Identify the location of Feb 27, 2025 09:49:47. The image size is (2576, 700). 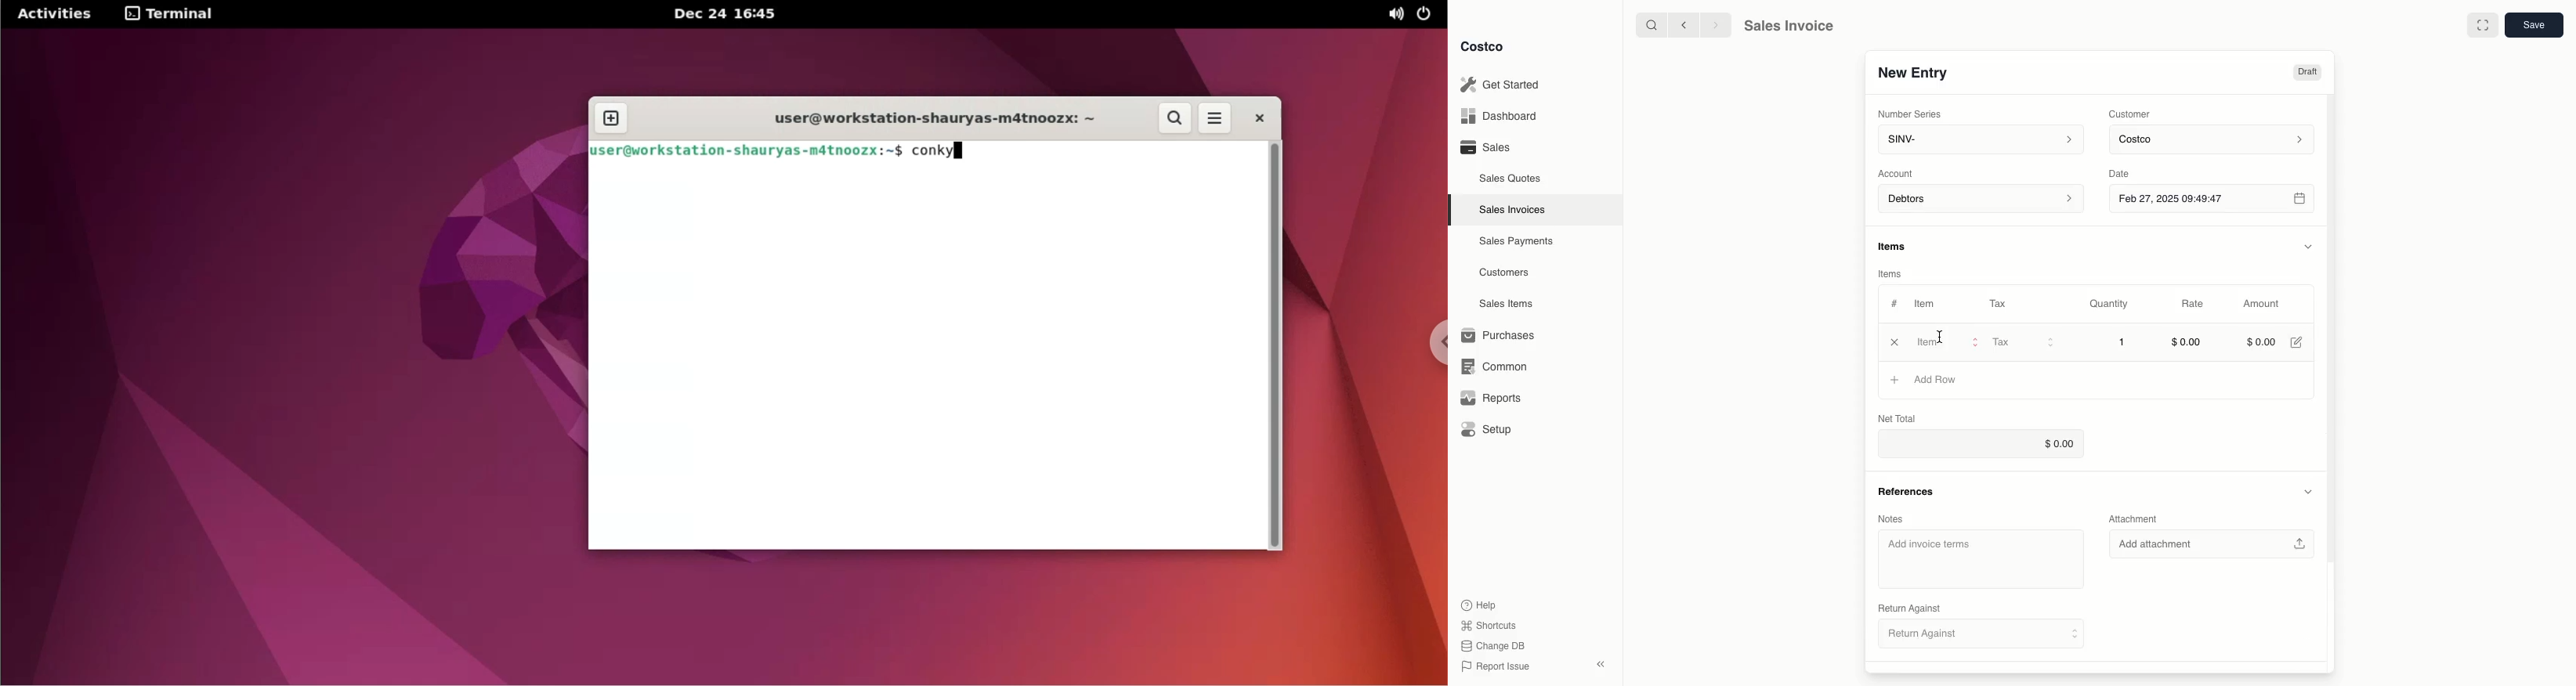
(2211, 198).